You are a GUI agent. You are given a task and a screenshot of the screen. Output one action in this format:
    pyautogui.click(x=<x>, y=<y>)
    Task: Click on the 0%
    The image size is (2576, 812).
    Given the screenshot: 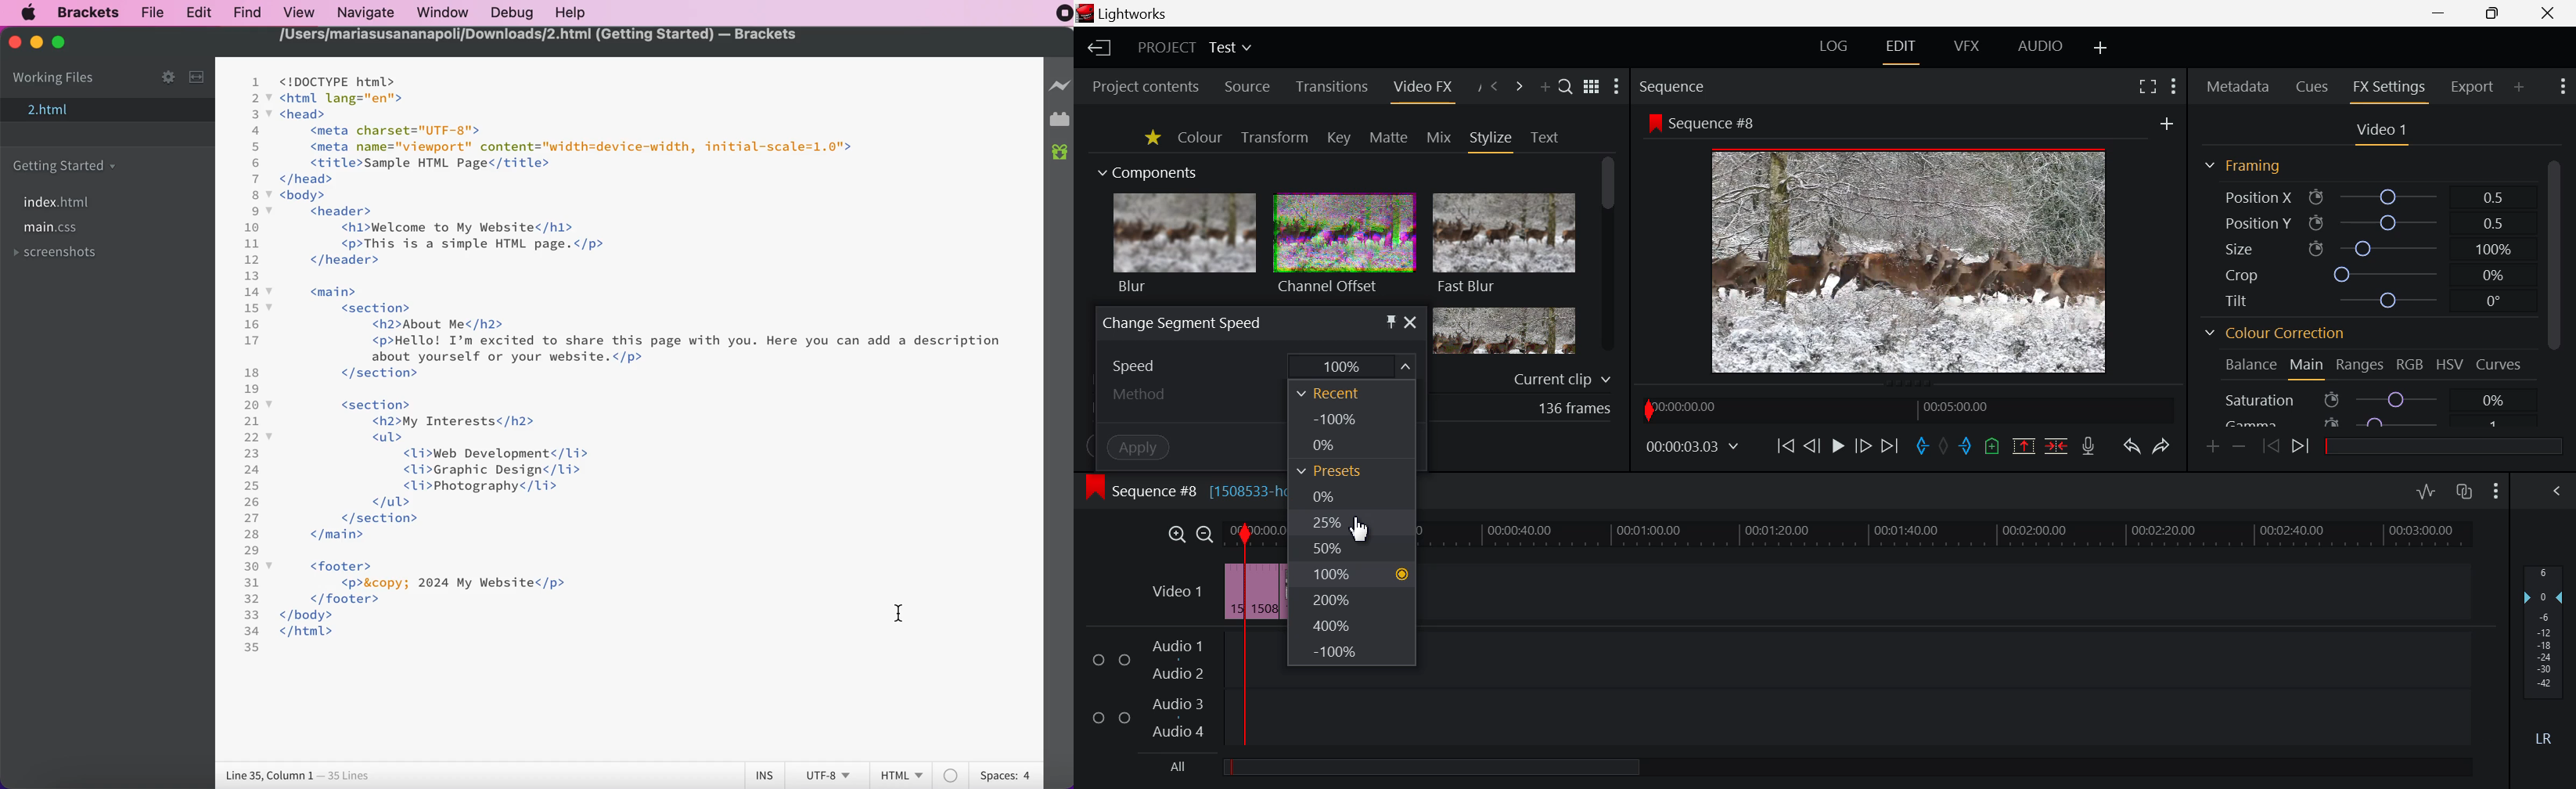 What is the action you would take?
    pyautogui.click(x=1356, y=449)
    